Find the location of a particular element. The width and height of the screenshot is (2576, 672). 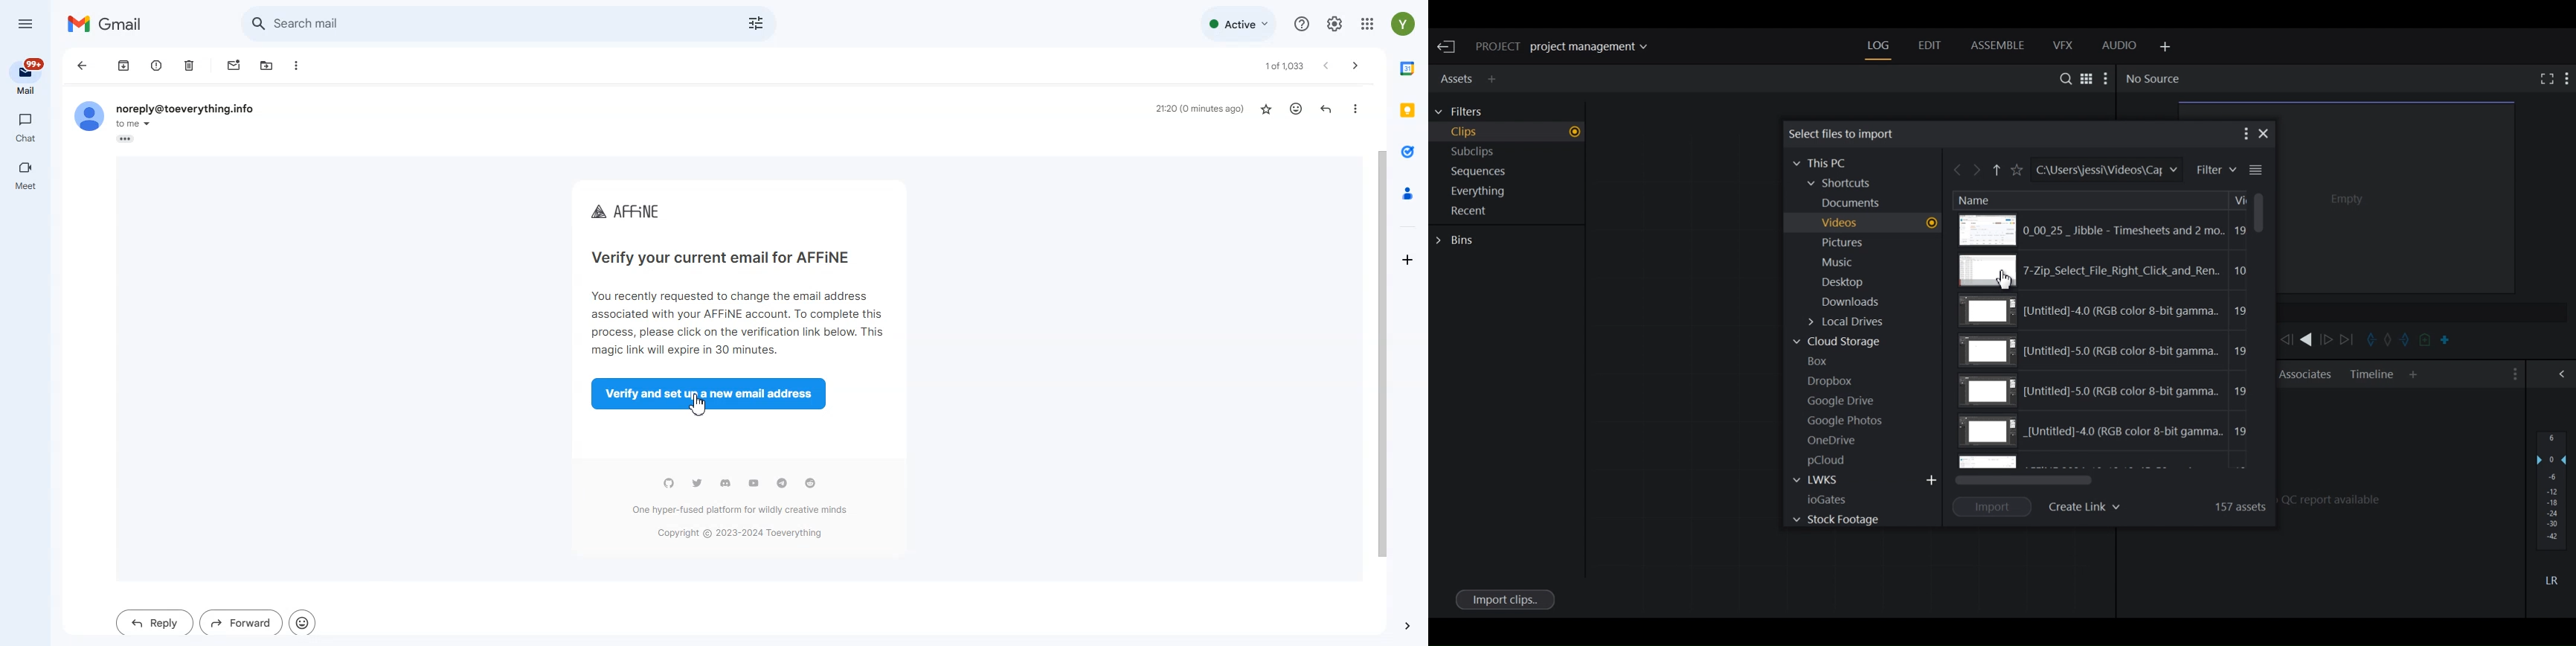

Reply is located at coordinates (155, 622).